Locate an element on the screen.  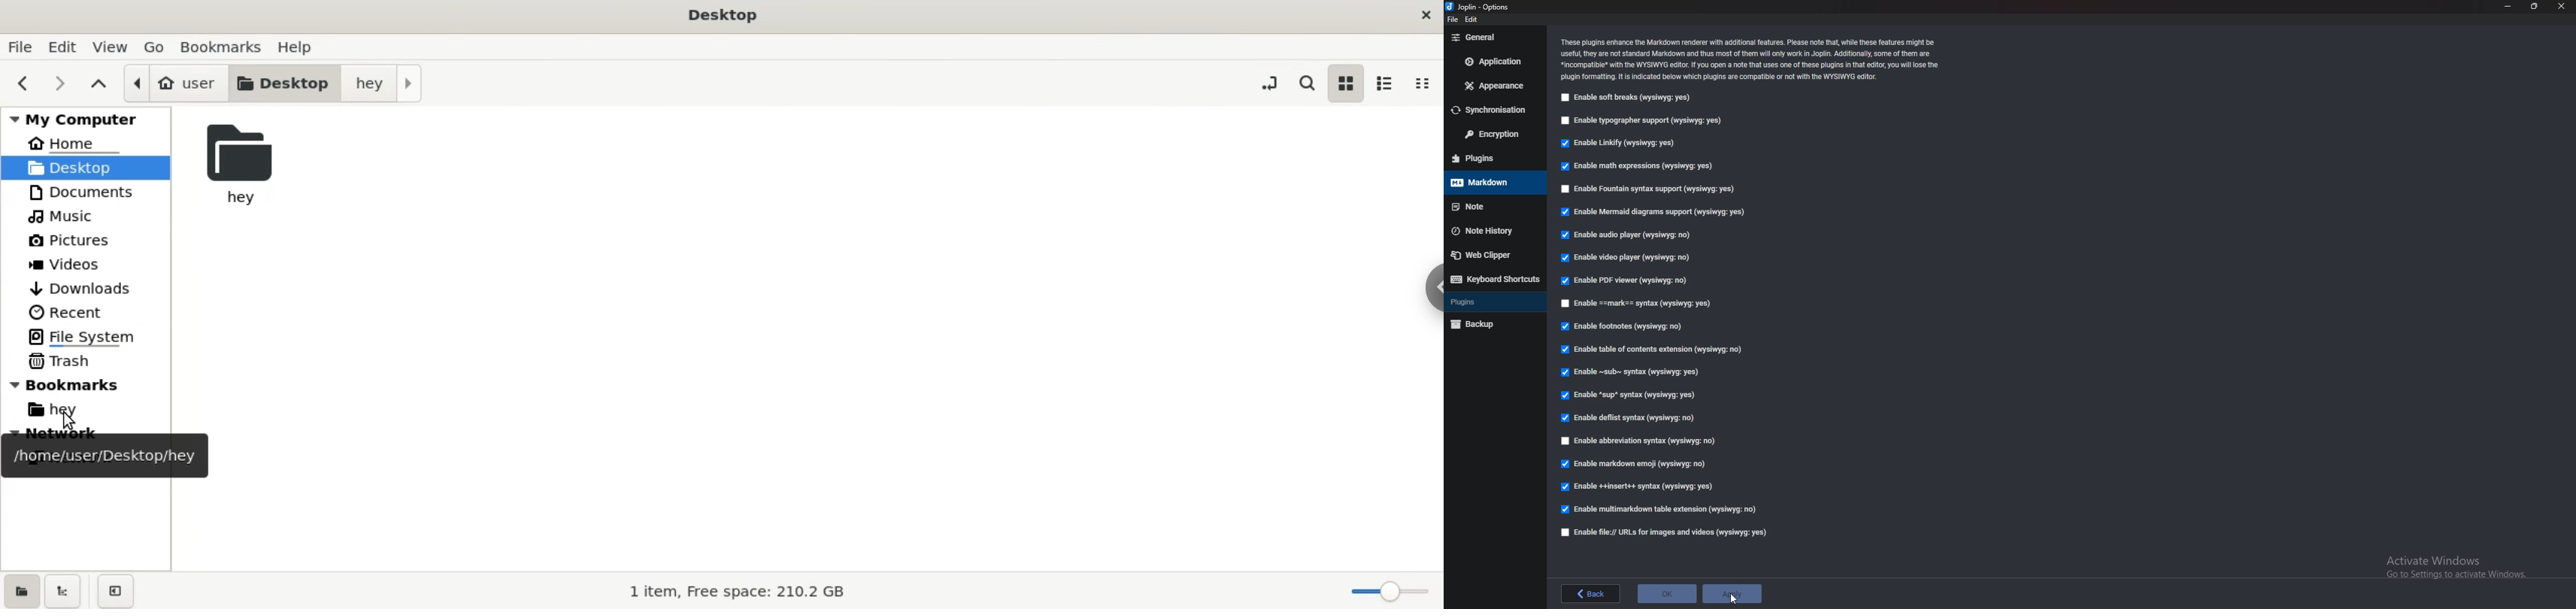
Enable Mark syntax is located at coordinates (1657, 304).